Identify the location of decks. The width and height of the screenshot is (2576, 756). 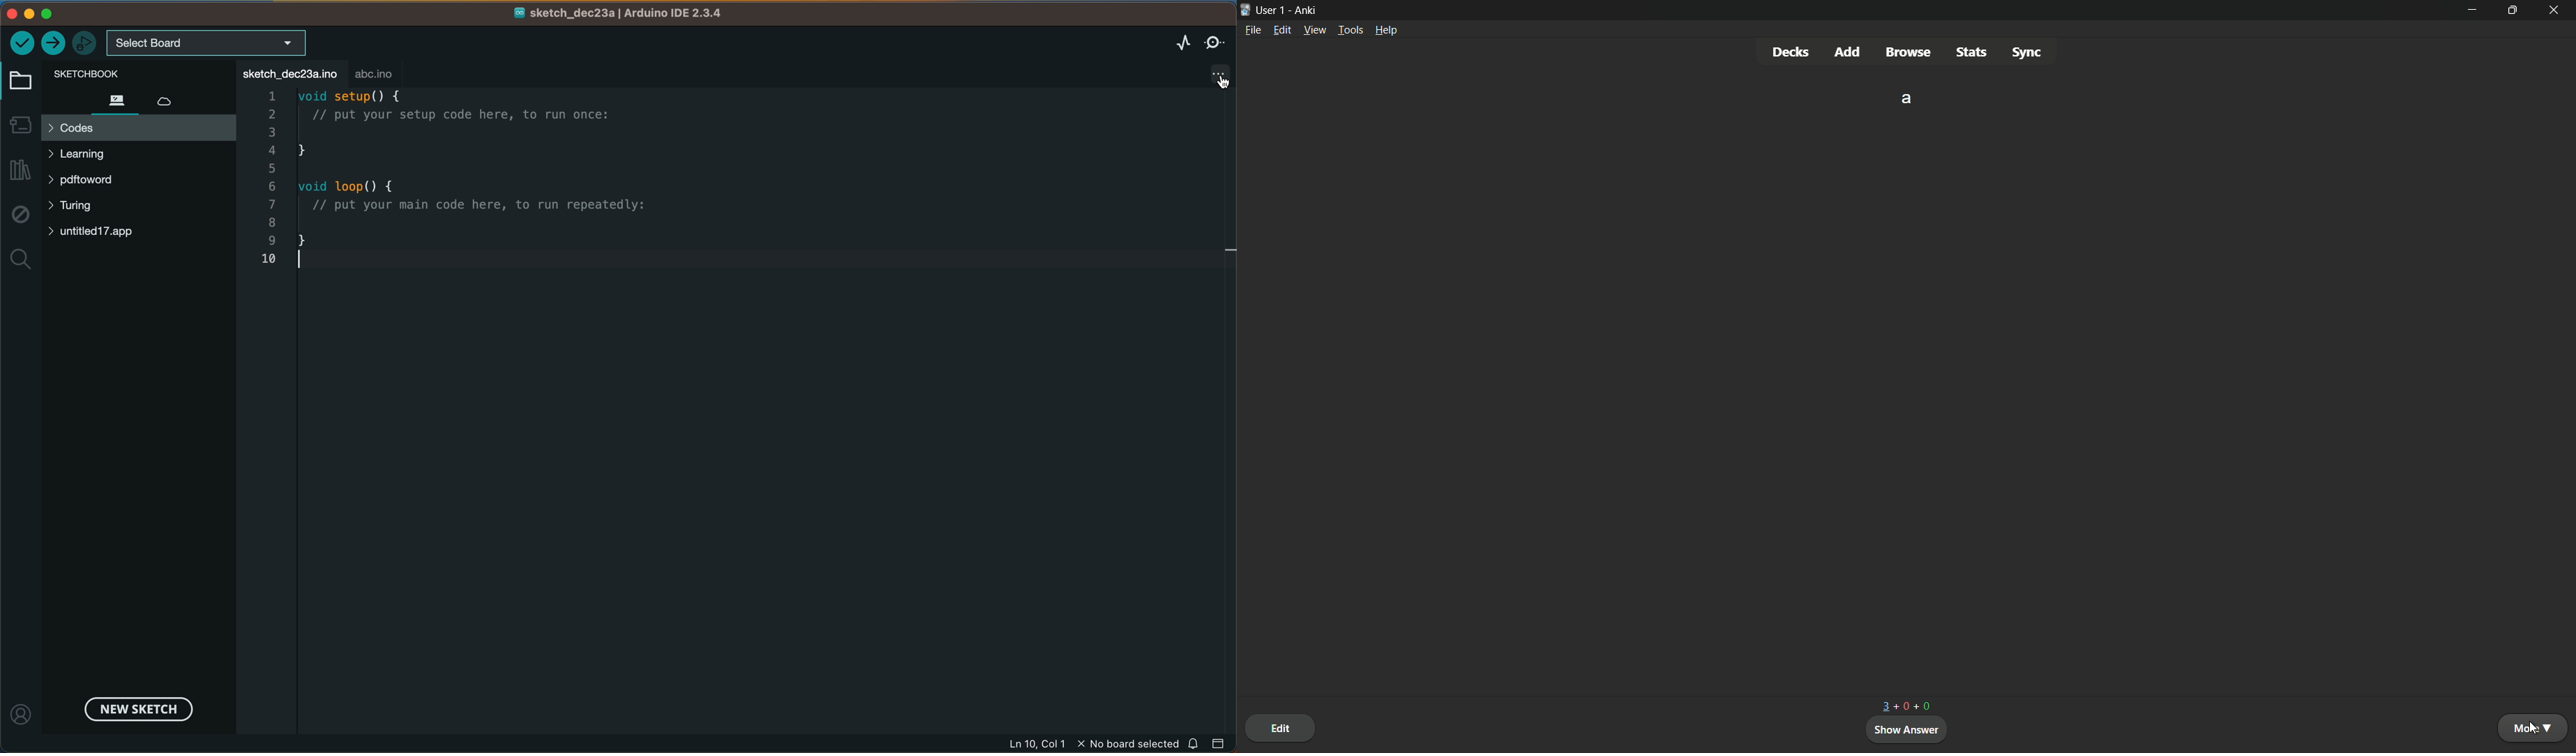
(1790, 51).